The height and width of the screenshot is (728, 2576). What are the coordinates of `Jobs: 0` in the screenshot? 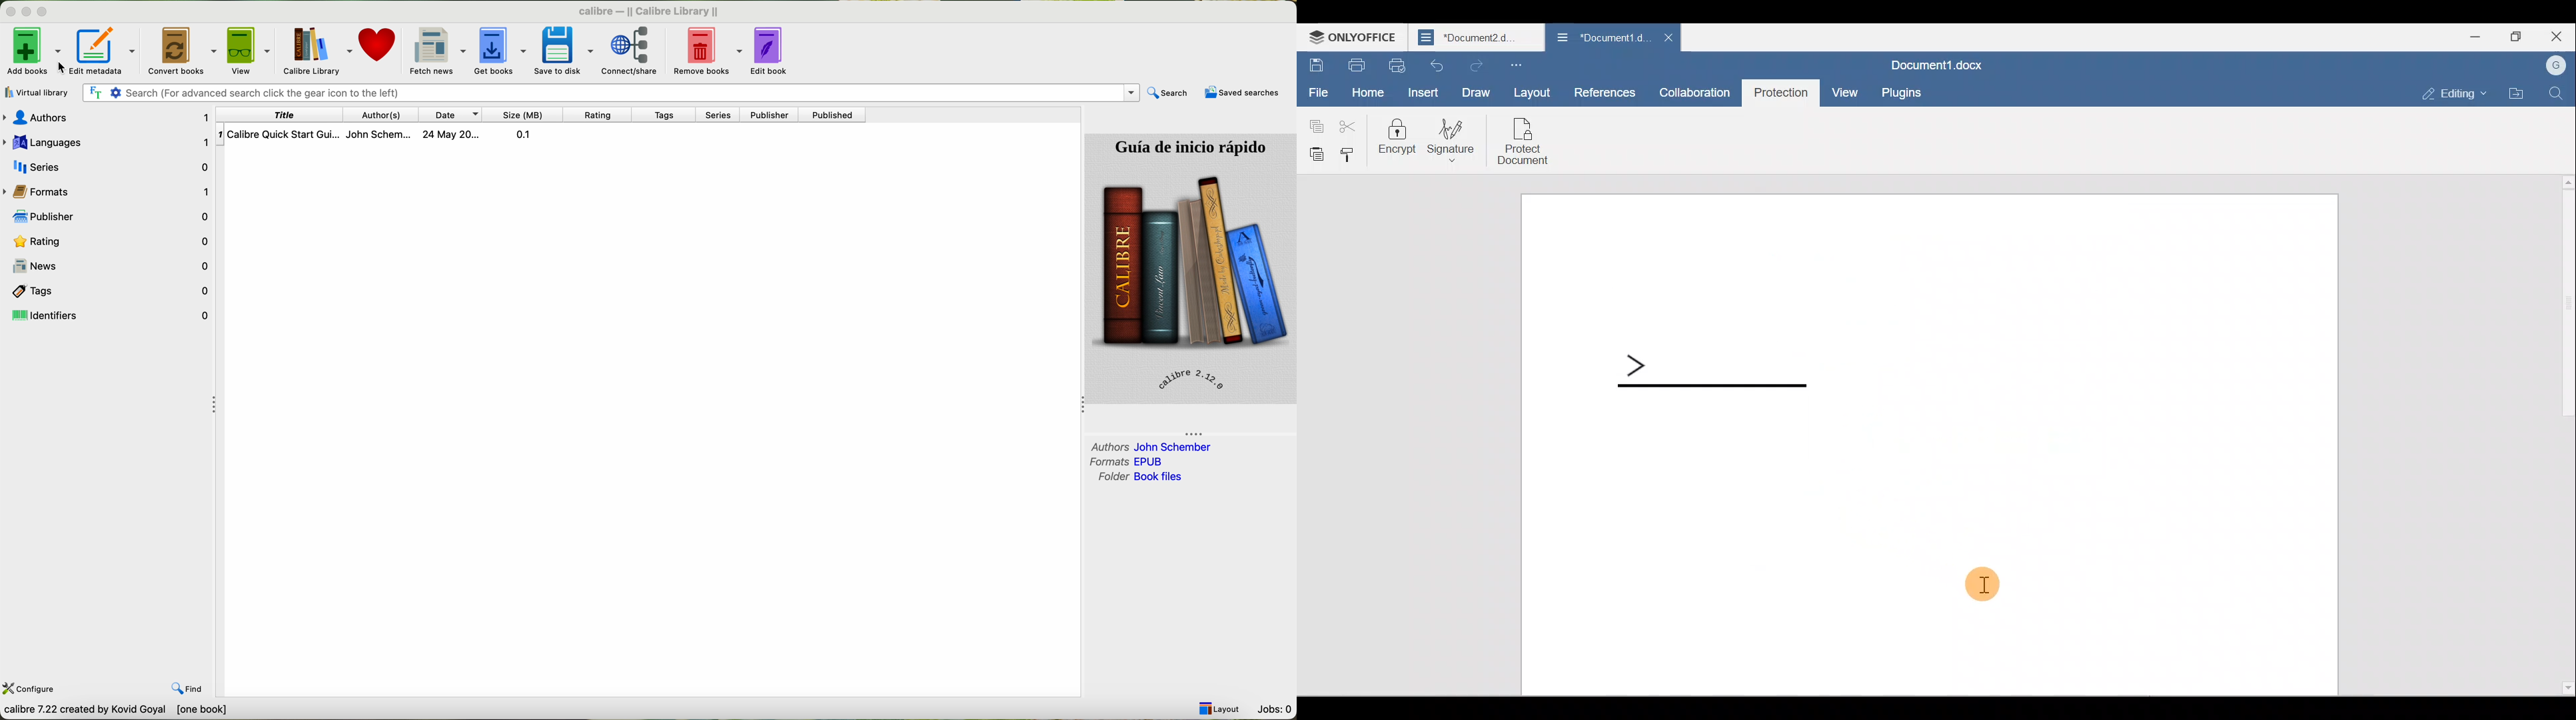 It's located at (1275, 710).